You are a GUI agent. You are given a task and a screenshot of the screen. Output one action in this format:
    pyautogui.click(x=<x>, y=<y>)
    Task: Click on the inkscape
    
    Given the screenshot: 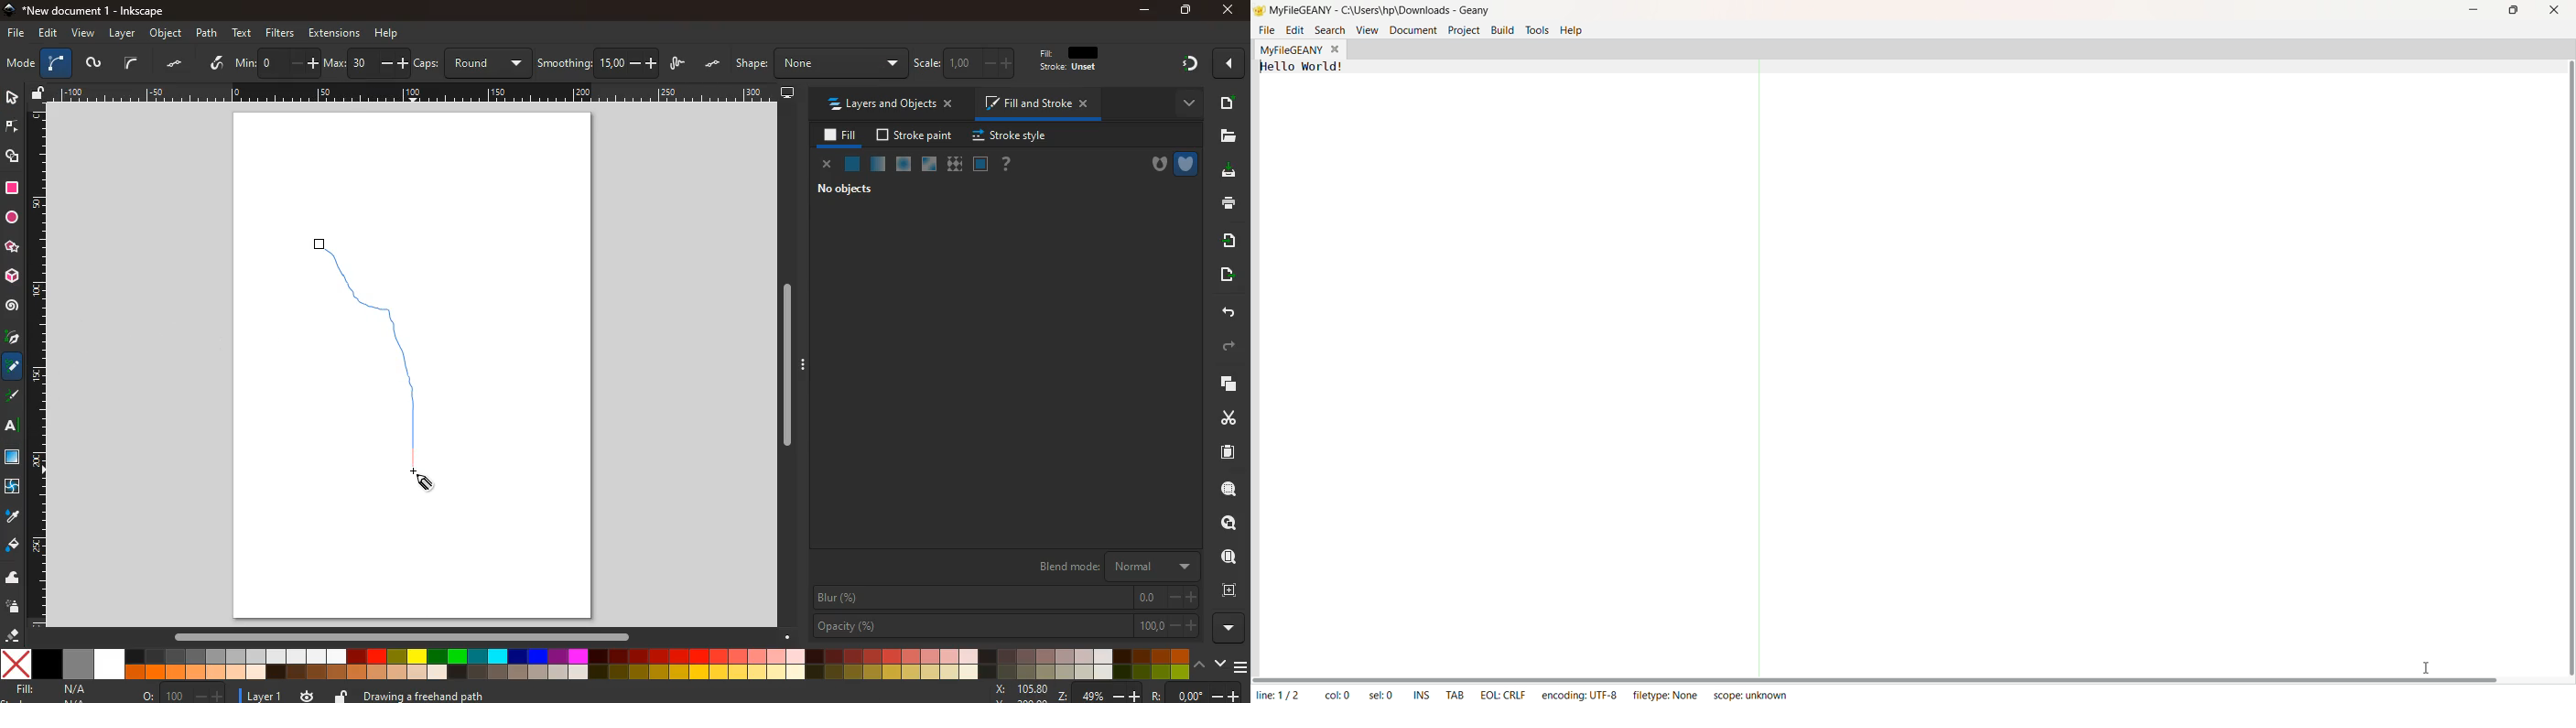 What is the action you would take?
    pyautogui.click(x=91, y=9)
    